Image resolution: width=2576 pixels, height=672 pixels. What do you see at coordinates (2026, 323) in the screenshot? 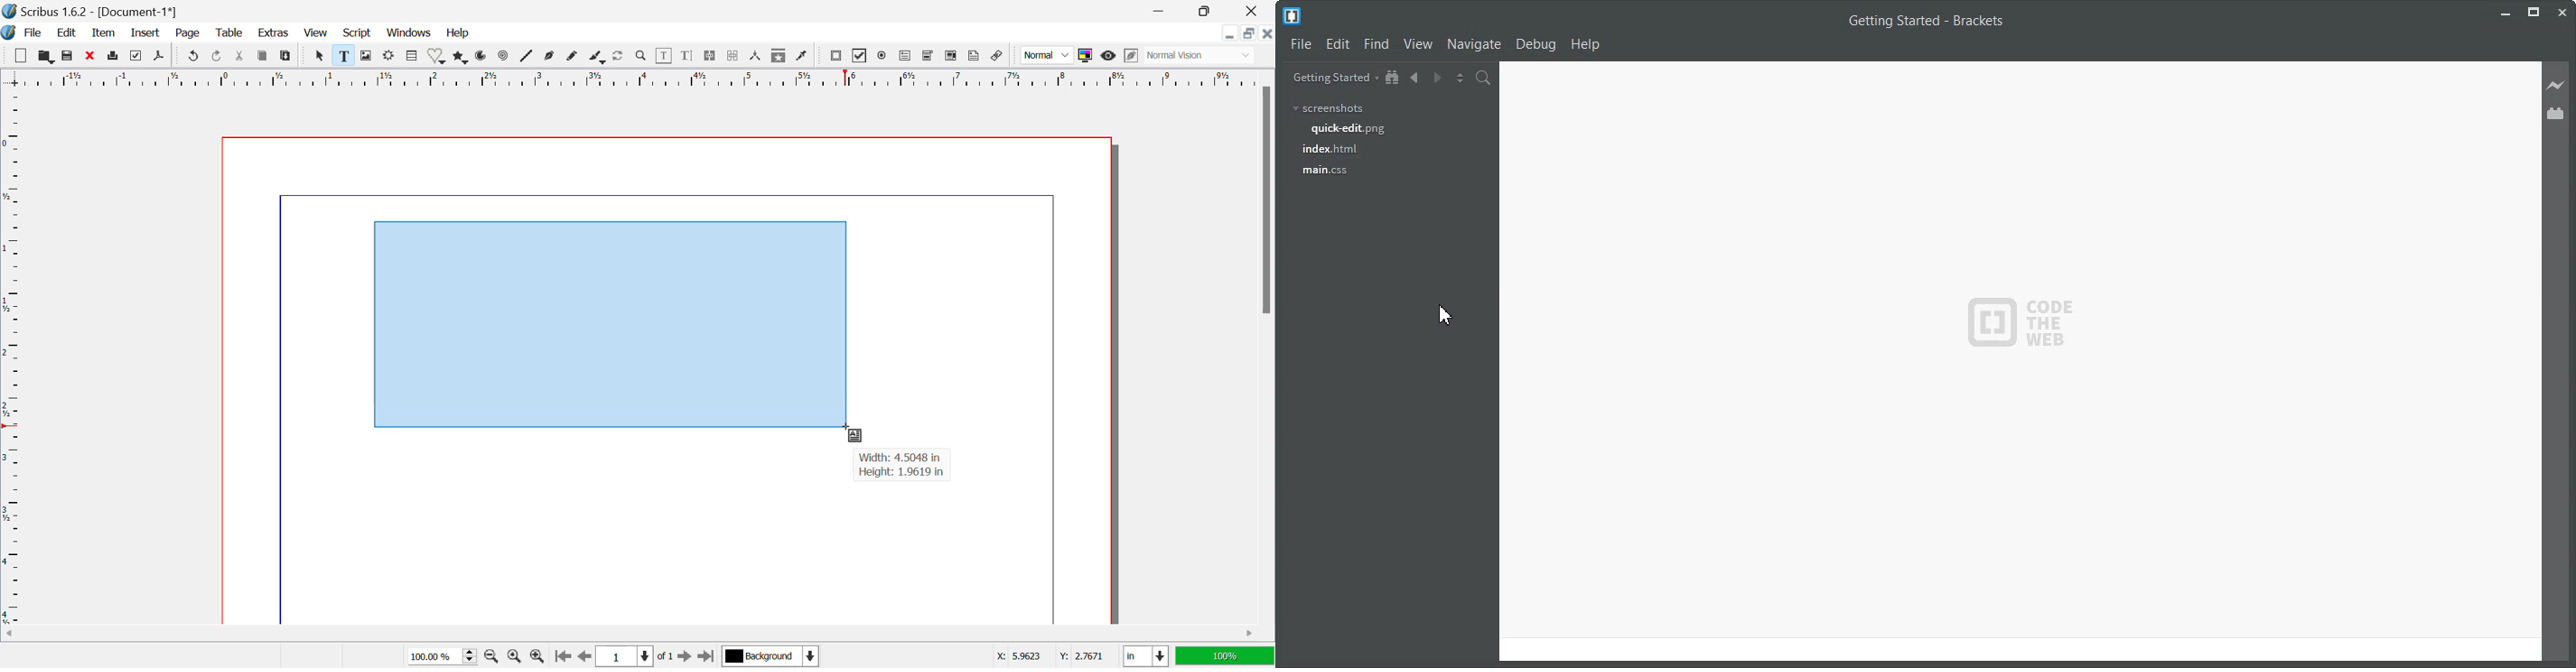
I see `logo` at bounding box center [2026, 323].